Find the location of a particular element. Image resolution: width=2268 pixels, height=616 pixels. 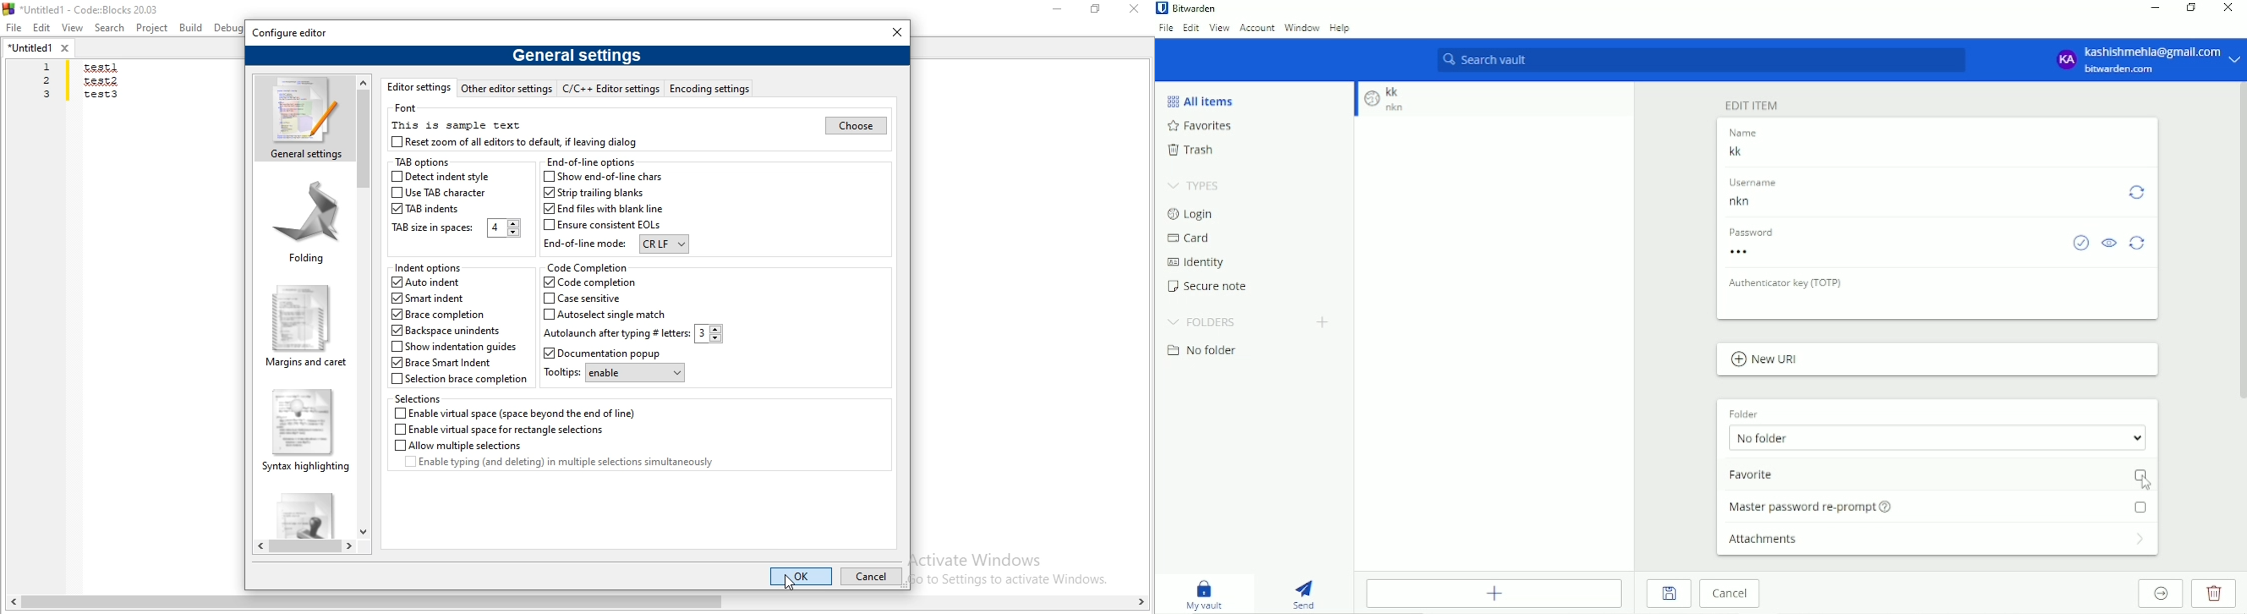

Check if password has been exposed is located at coordinates (2081, 242).